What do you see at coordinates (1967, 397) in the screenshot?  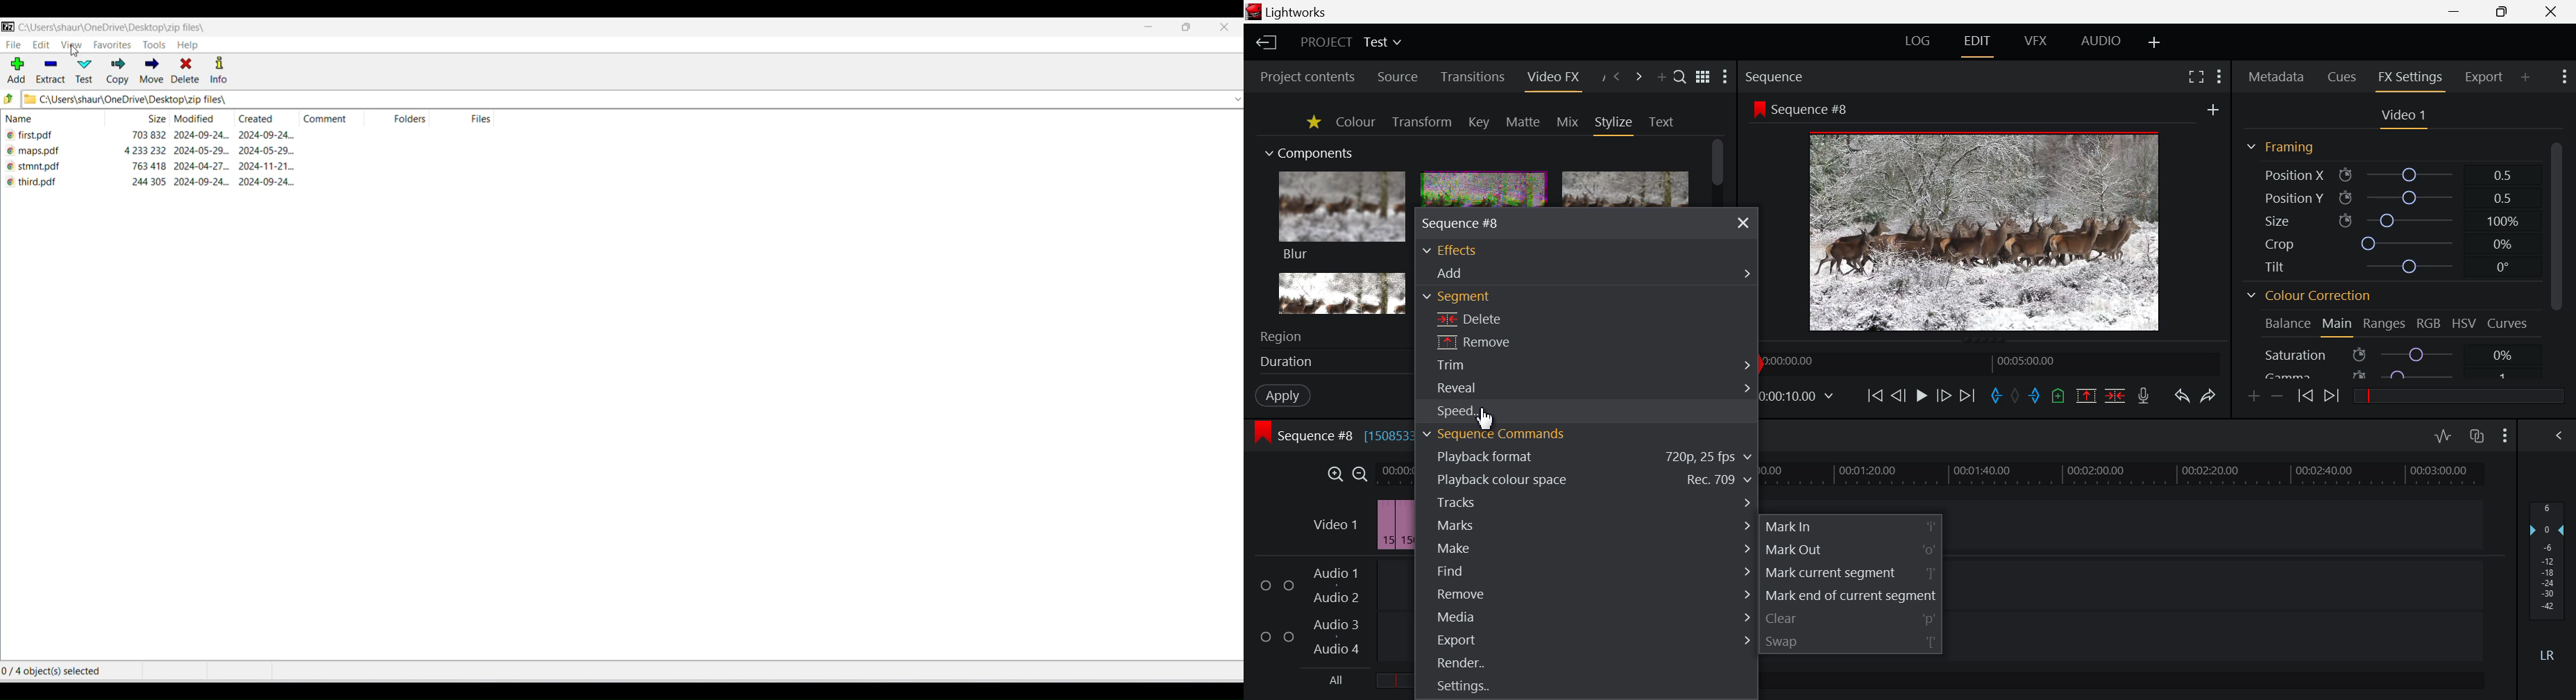 I see `To End` at bounding box center [1967, 397].